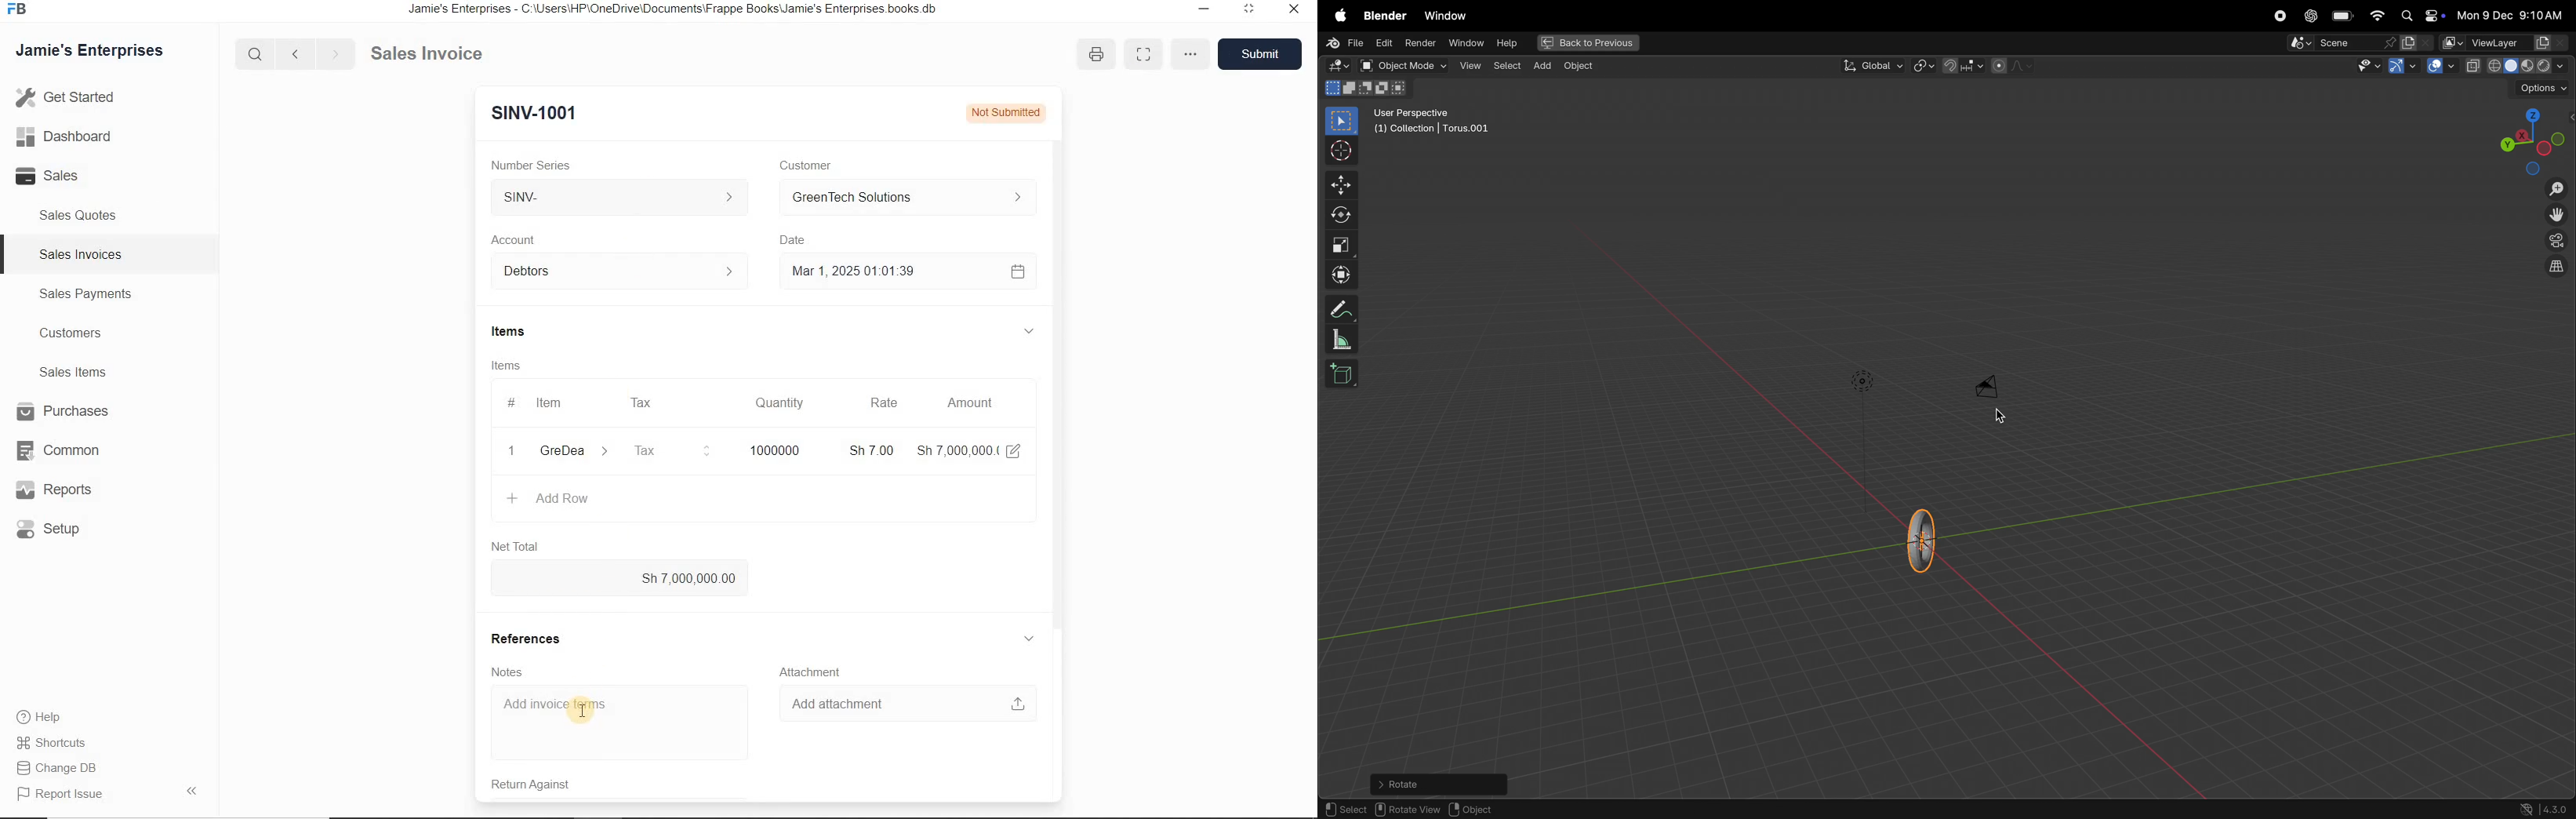 The width and height of the screenshot is (2576, 840). I want to click on References, so click(530, 636).